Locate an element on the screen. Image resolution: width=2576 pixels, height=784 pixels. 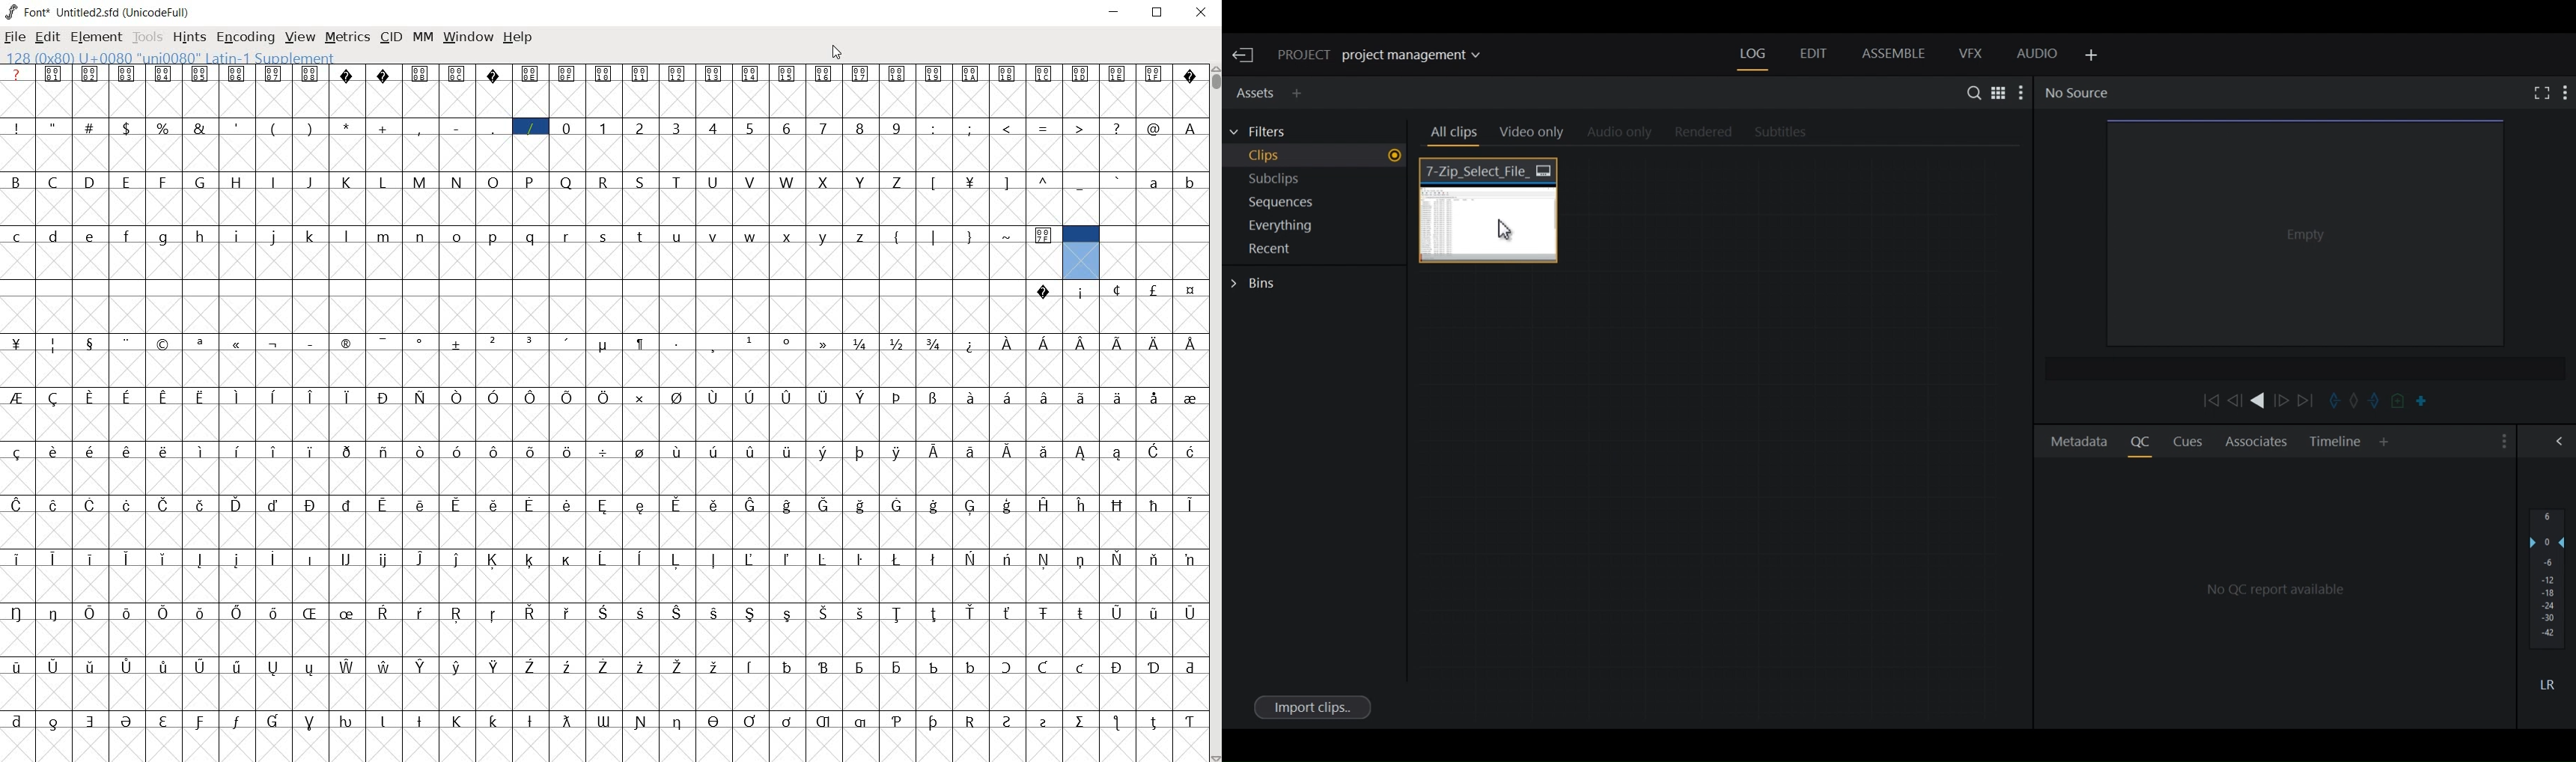
9 is located at coordinates (898, 127).